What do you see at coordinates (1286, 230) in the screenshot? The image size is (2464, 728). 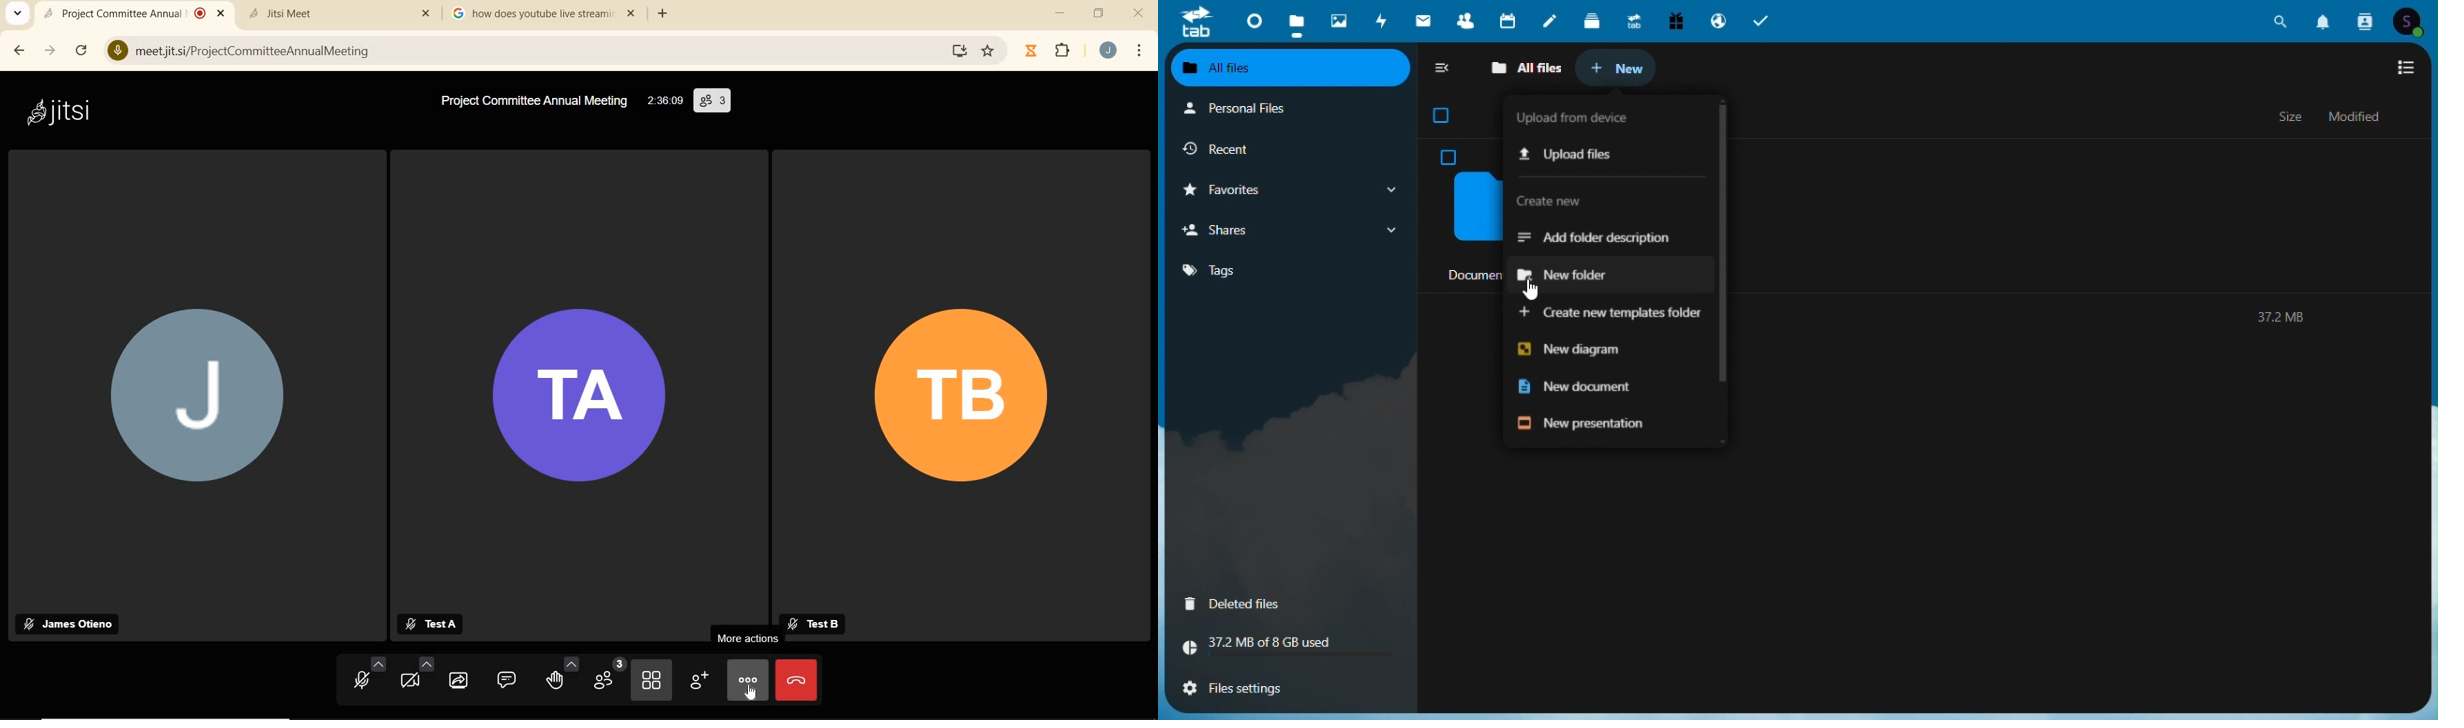 I see `Shares` at bounding box center [1286, 230].